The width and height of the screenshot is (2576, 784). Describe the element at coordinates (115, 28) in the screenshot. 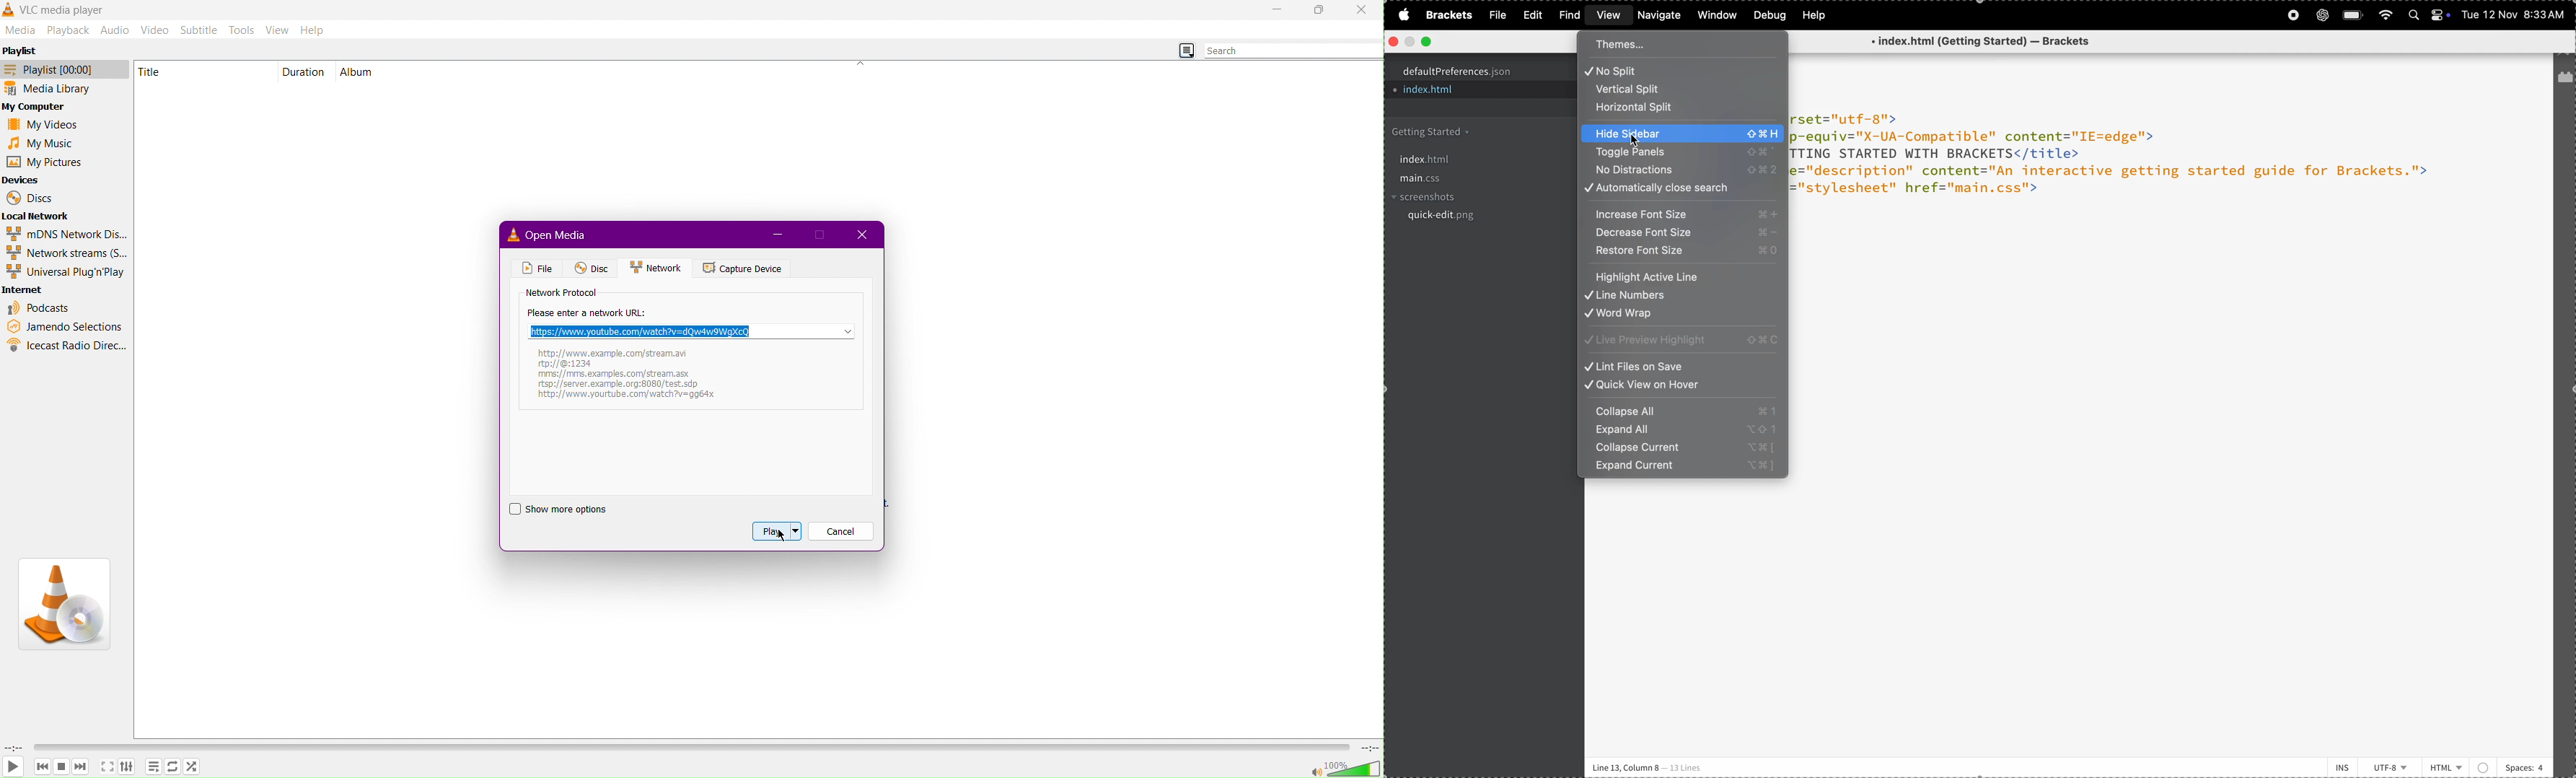

I see `Audio` at that location.